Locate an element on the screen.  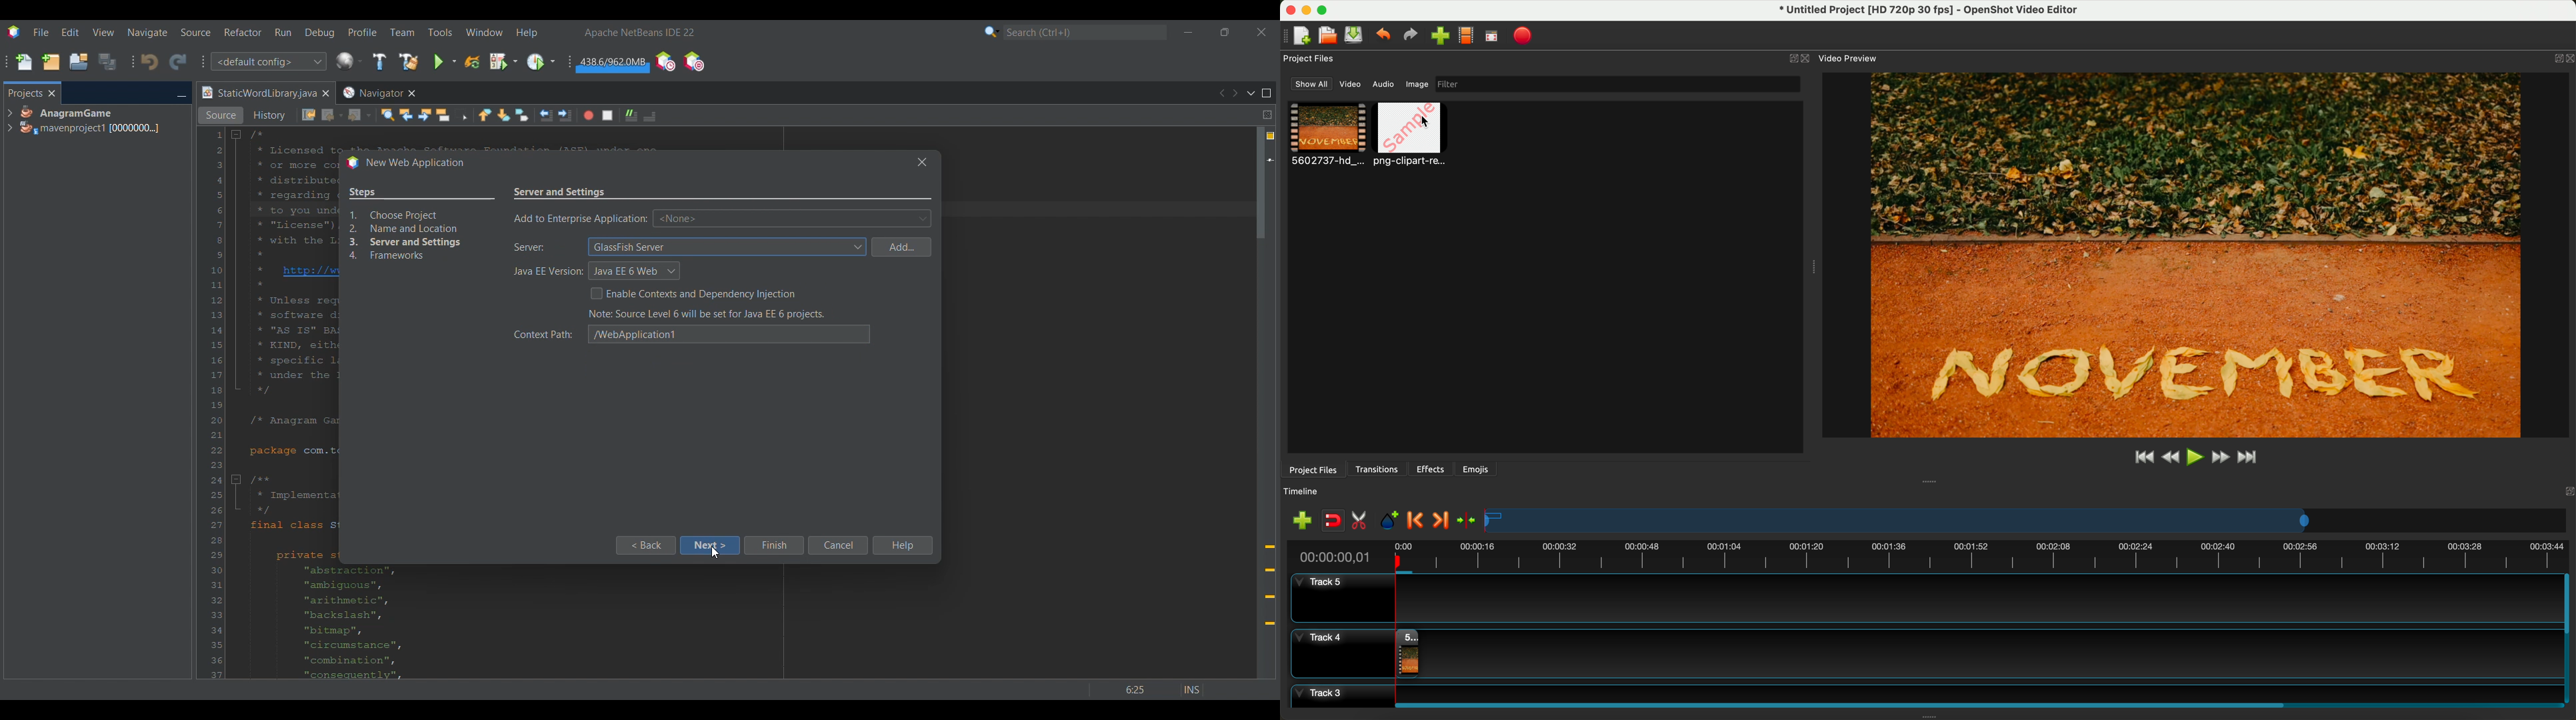
Uncomment is located at coordinates (631, 115).